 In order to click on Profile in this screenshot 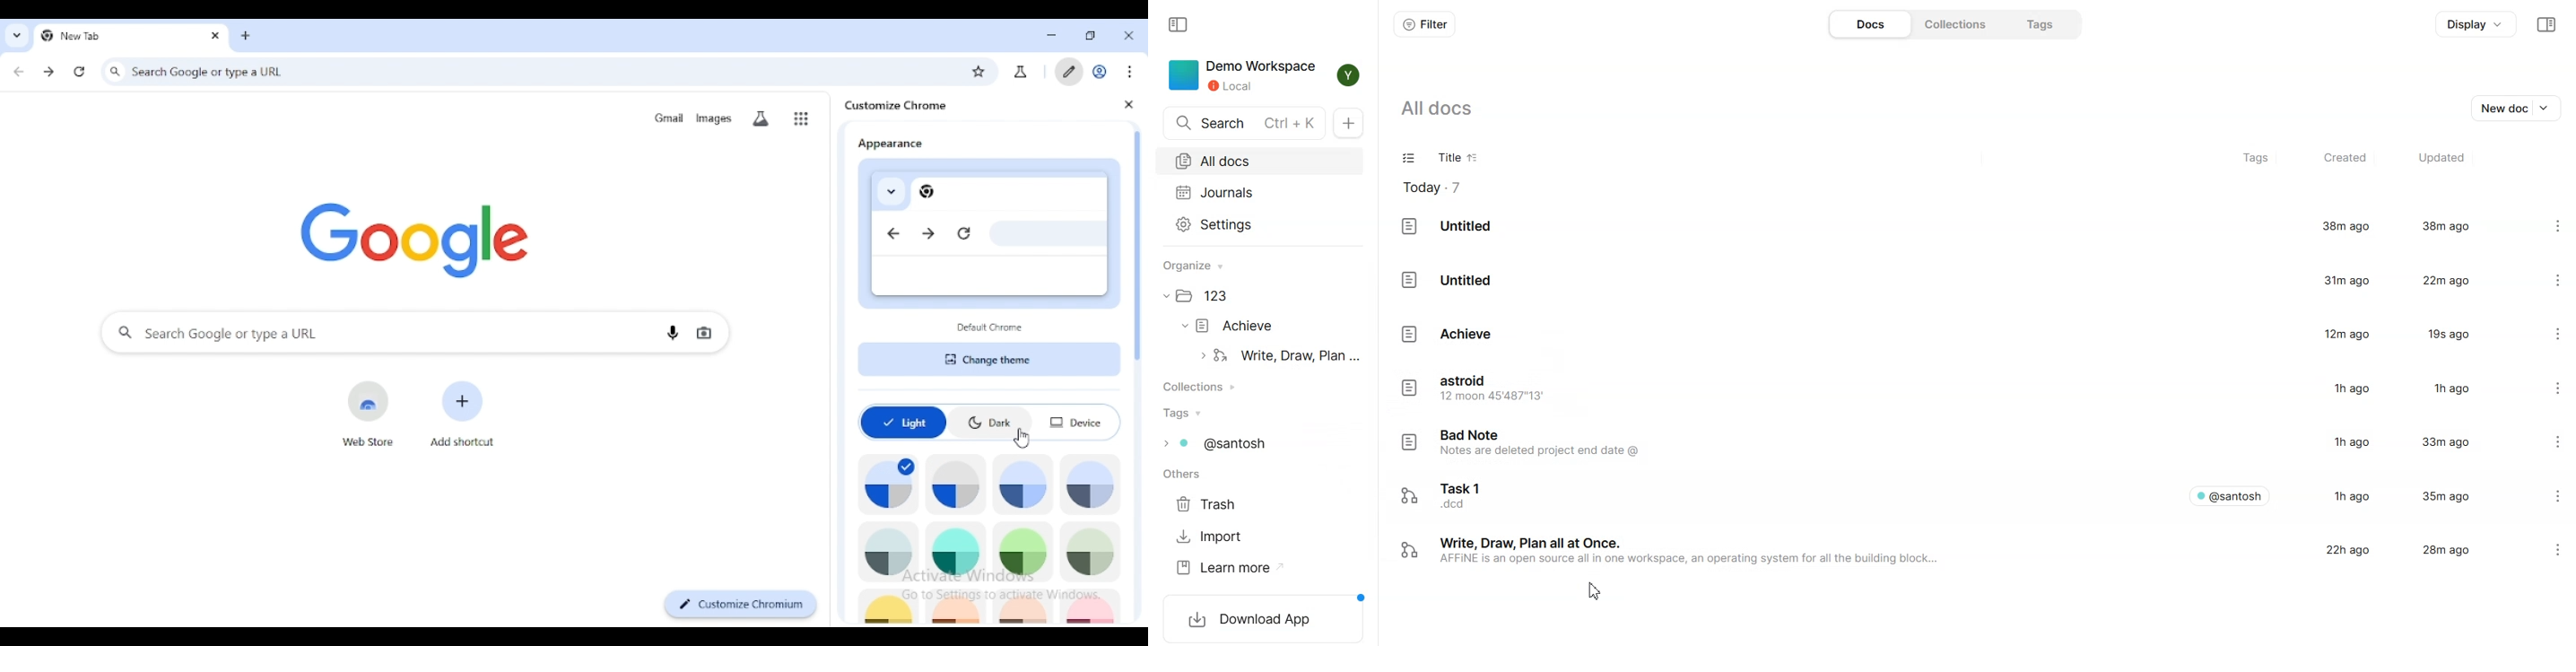, I will do `click(1344, 75)`.